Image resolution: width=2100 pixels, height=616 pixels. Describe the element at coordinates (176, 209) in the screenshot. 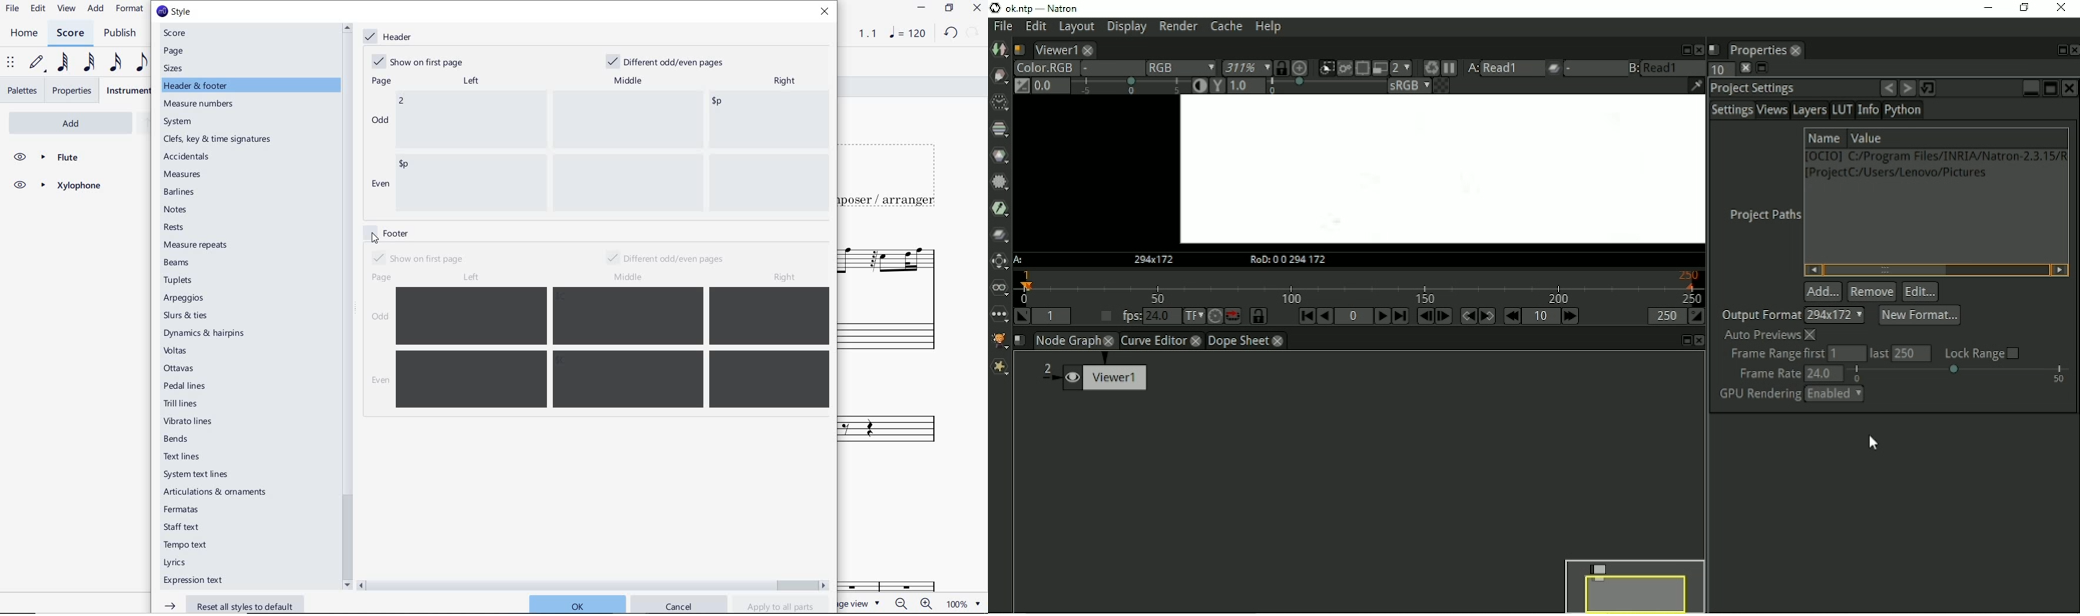

I see `notes` at that location.